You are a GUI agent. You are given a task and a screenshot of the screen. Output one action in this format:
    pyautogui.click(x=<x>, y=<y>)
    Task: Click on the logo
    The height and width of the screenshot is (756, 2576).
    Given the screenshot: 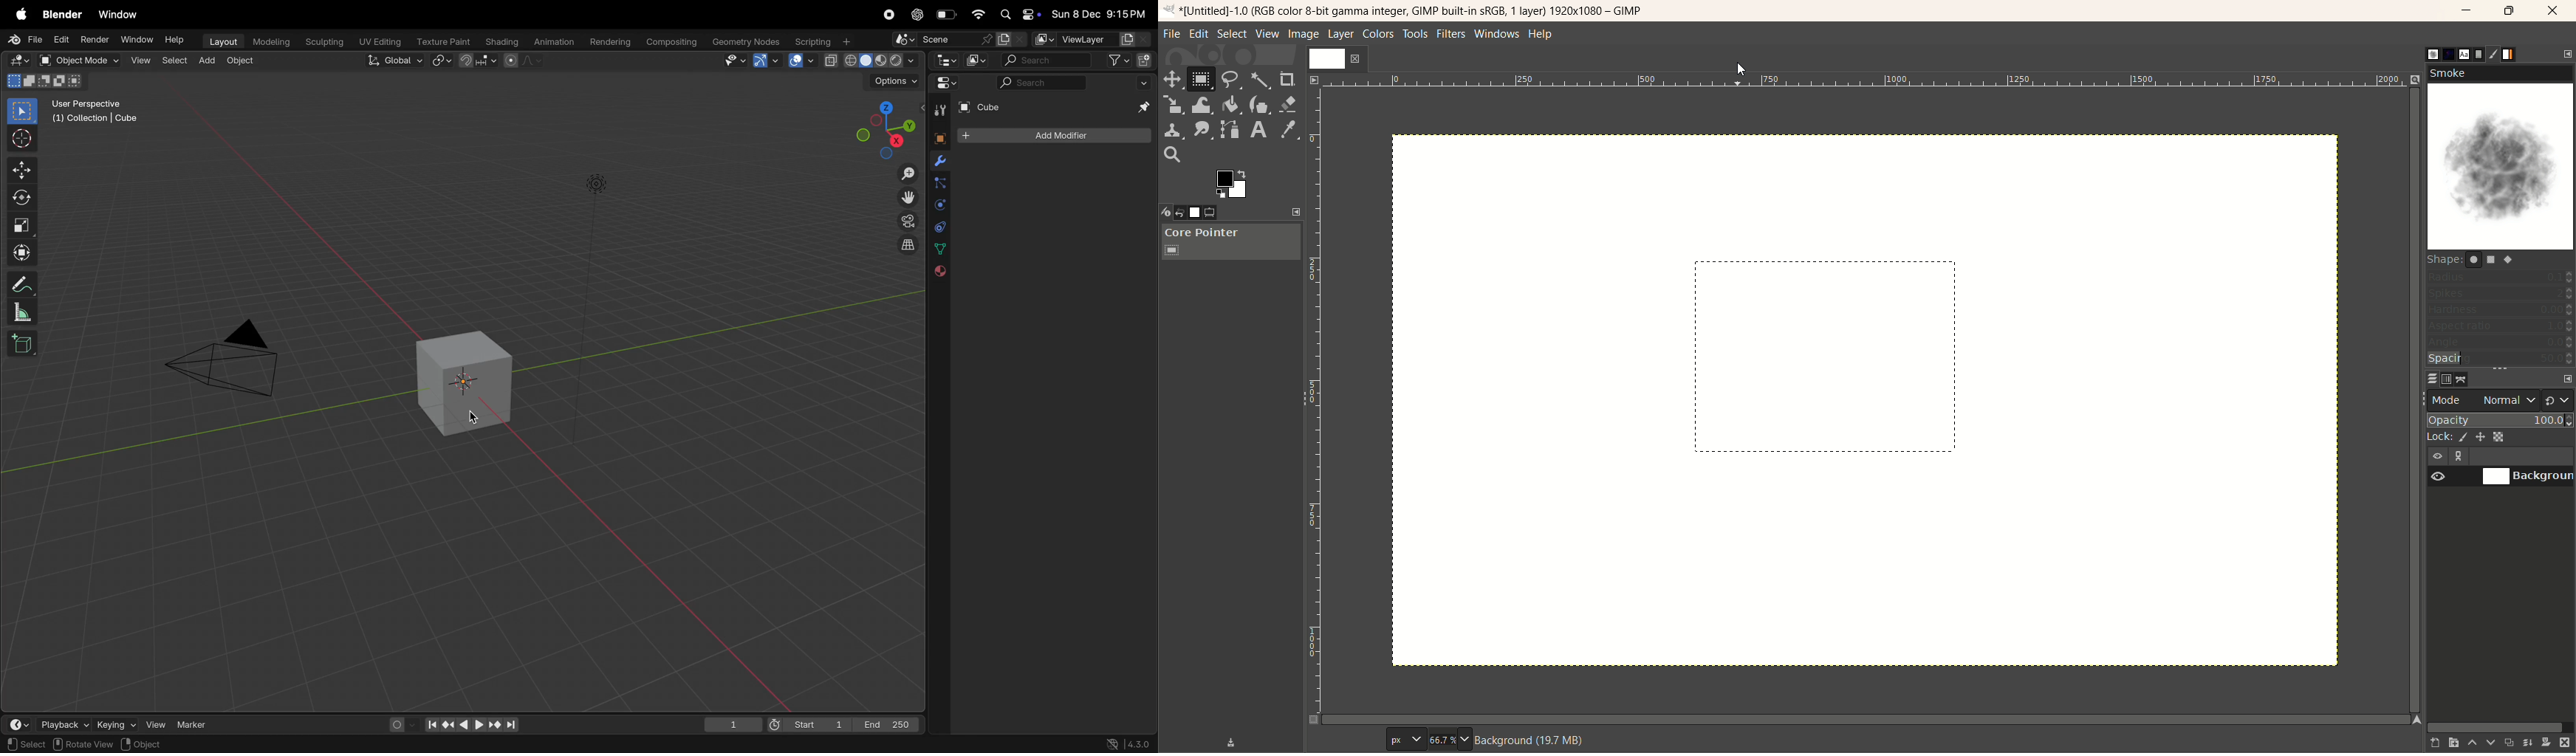 What is the action you would take?
    pyautogui.click(x=1168, y=12)
    